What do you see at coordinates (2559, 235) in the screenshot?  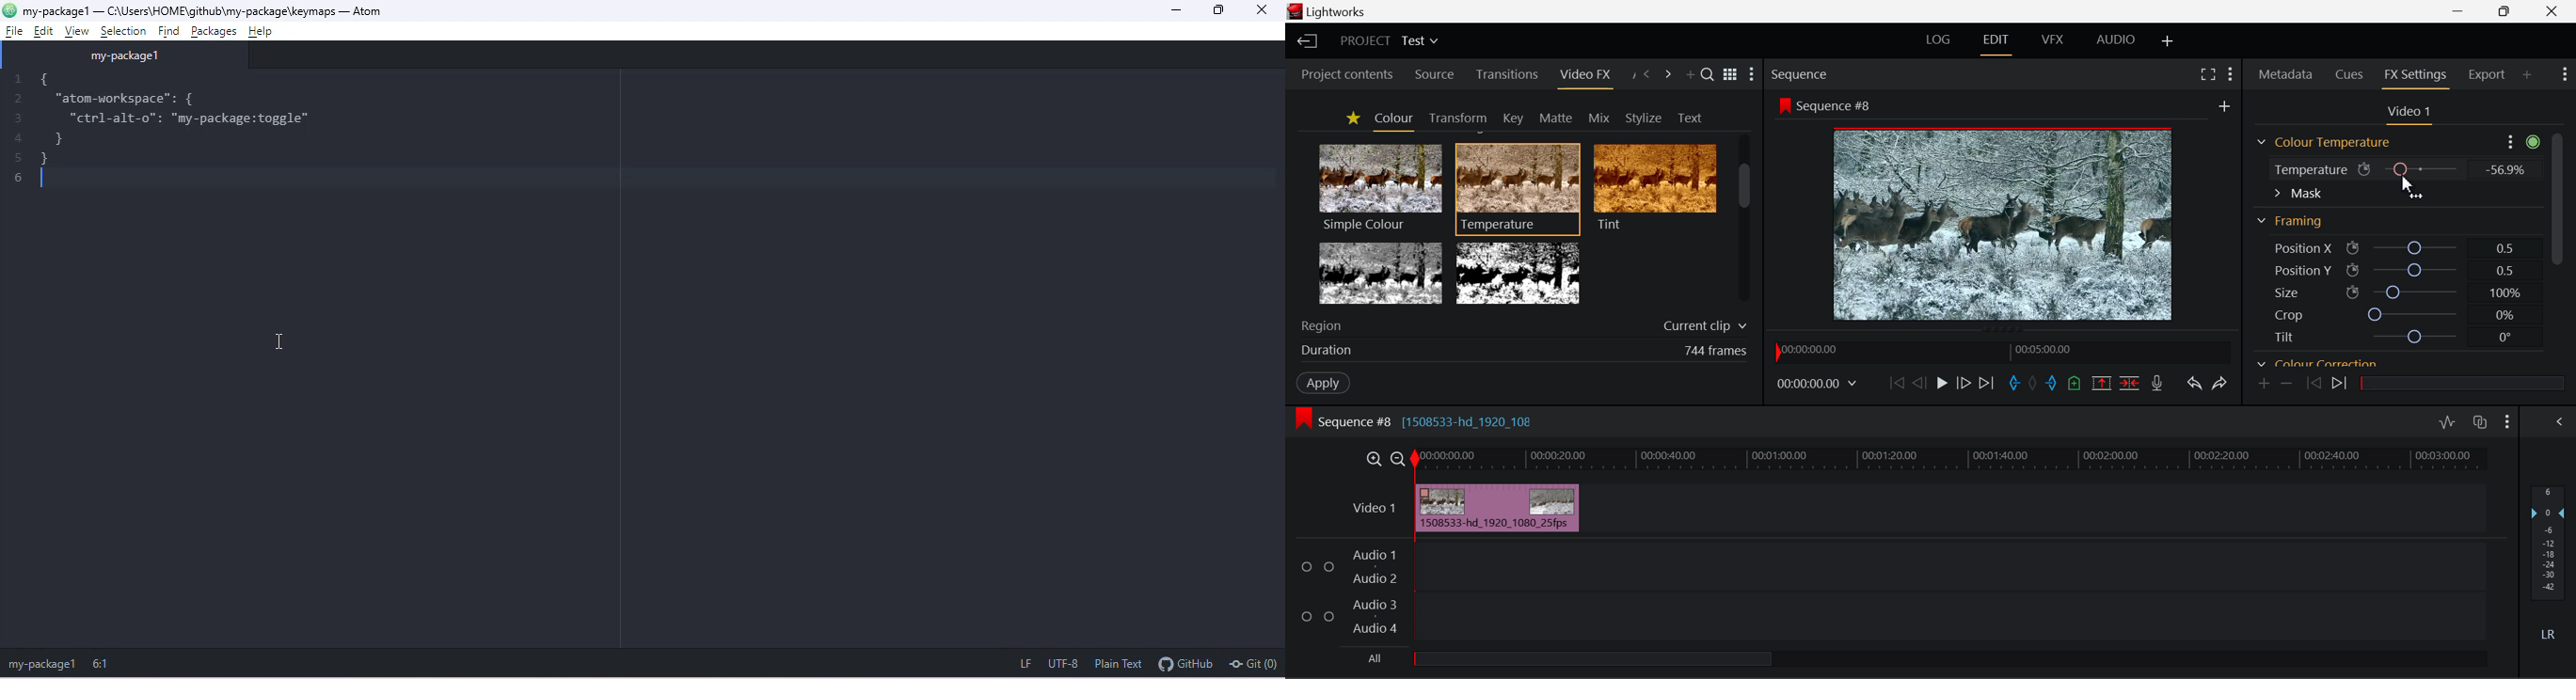 I see `Scroll Bar` at bounding box center [2559, 235].